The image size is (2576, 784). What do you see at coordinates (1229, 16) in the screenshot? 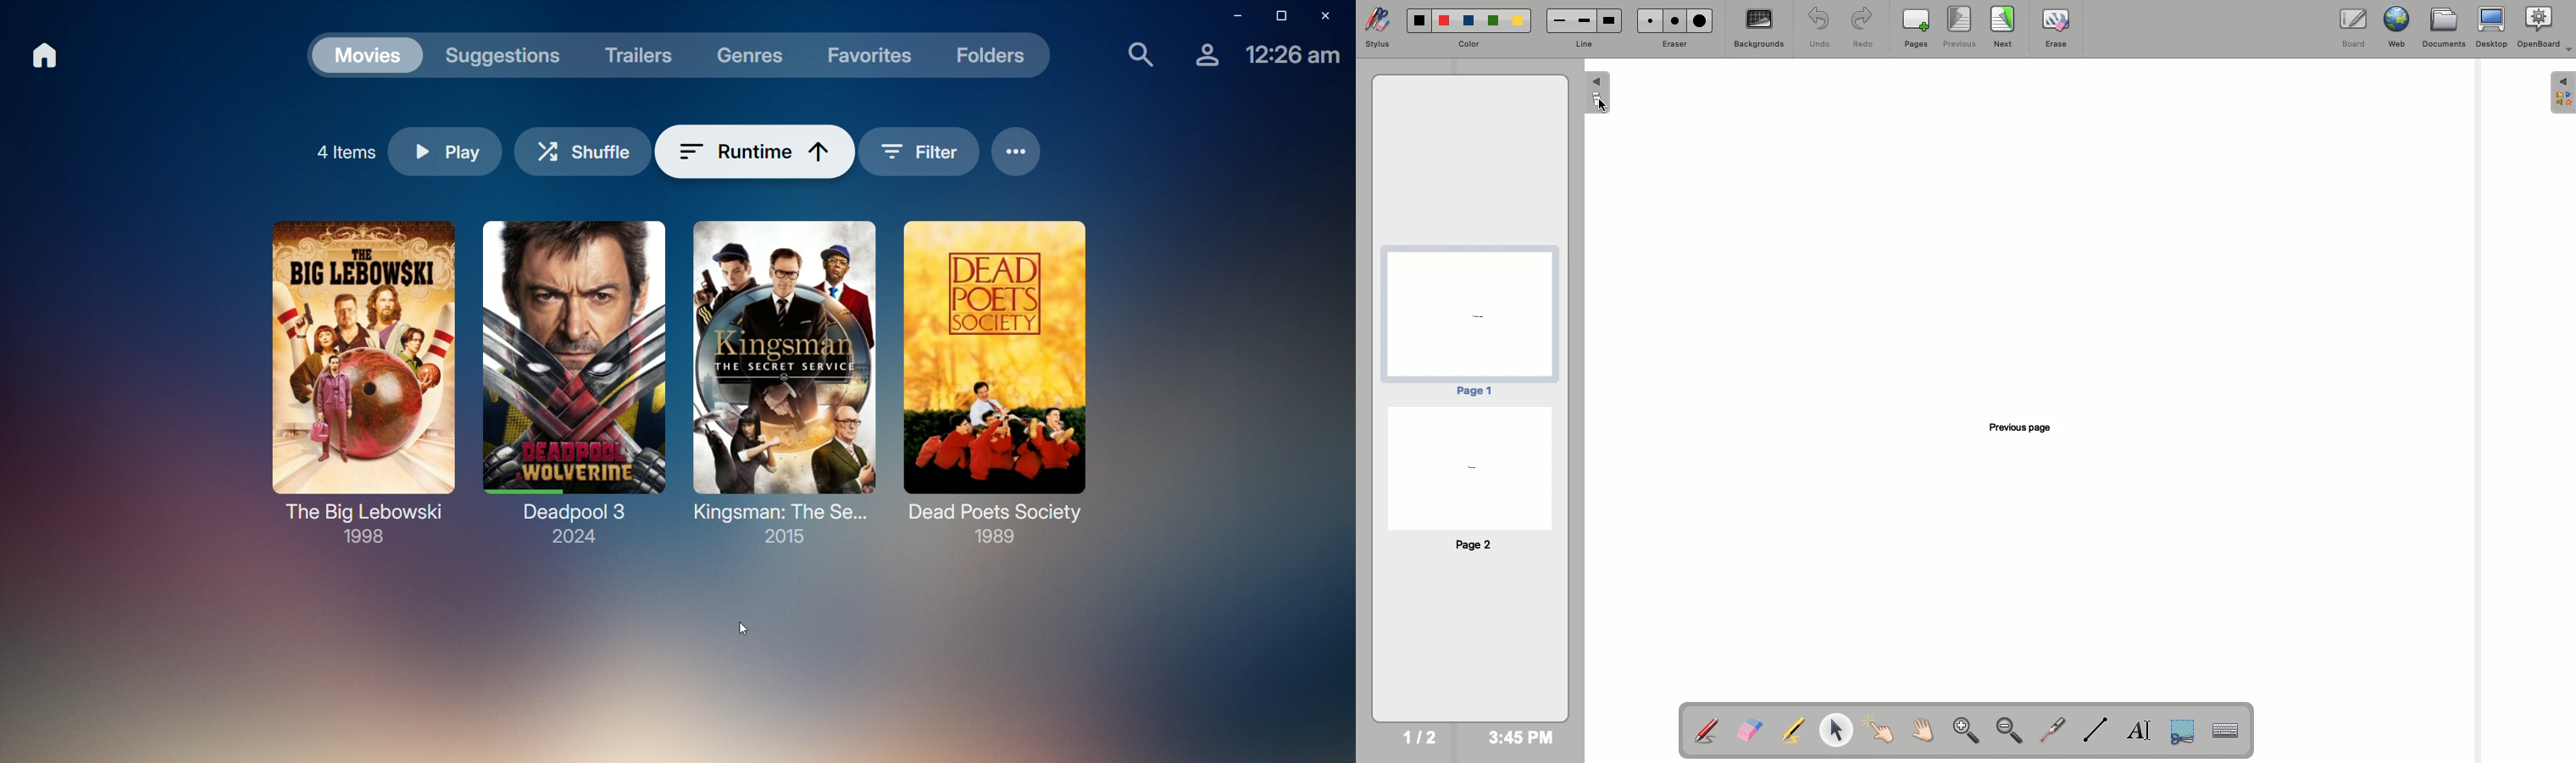
I see `Minimize` at bounding box center [1229, 16].